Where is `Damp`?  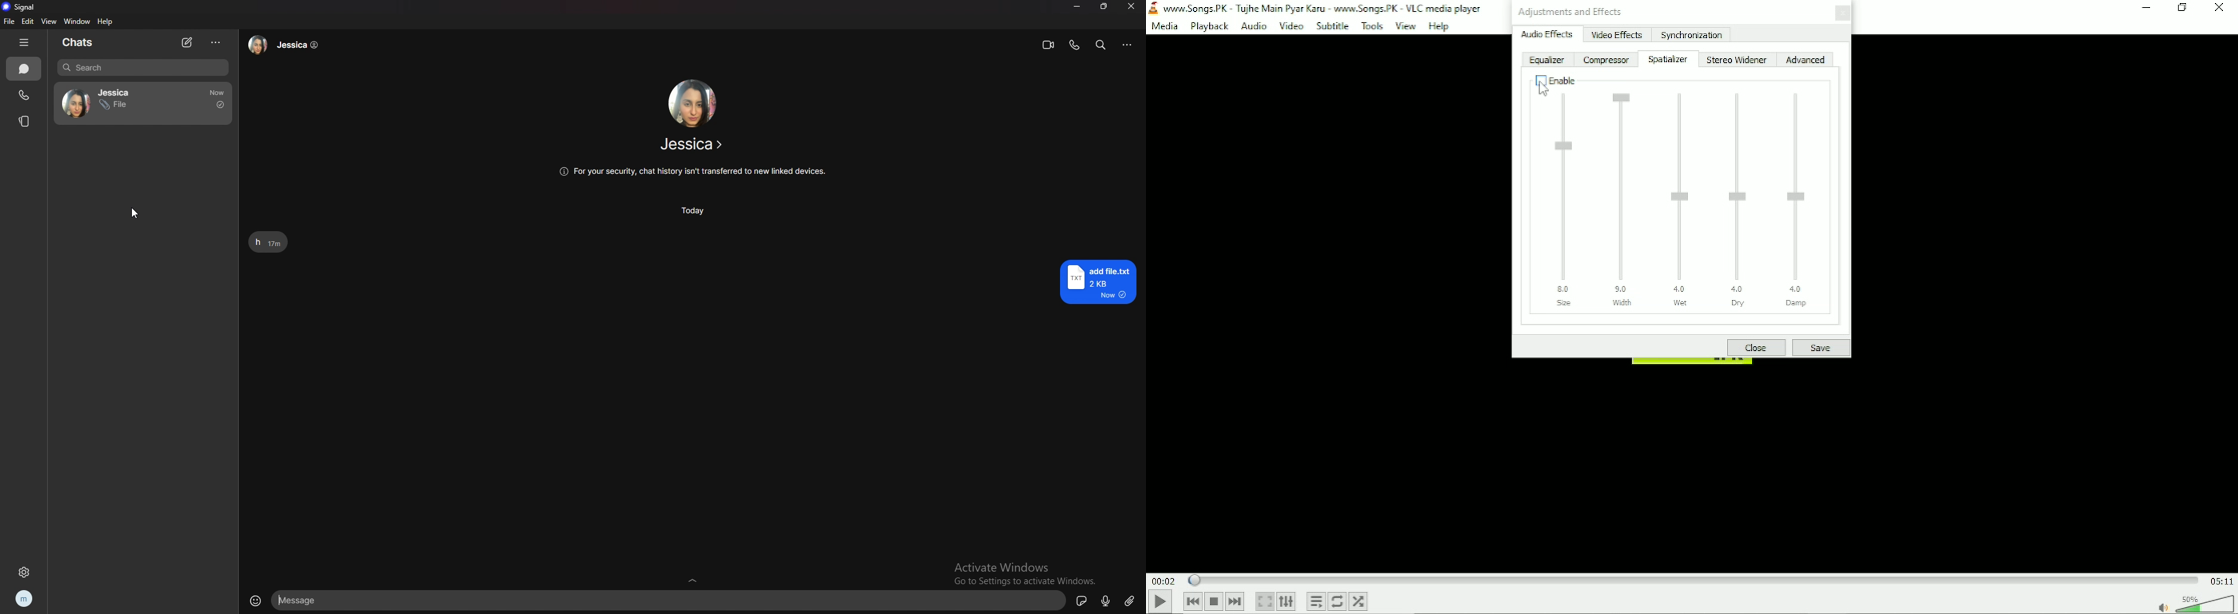 Damp is located at coordinates (1803, 200).